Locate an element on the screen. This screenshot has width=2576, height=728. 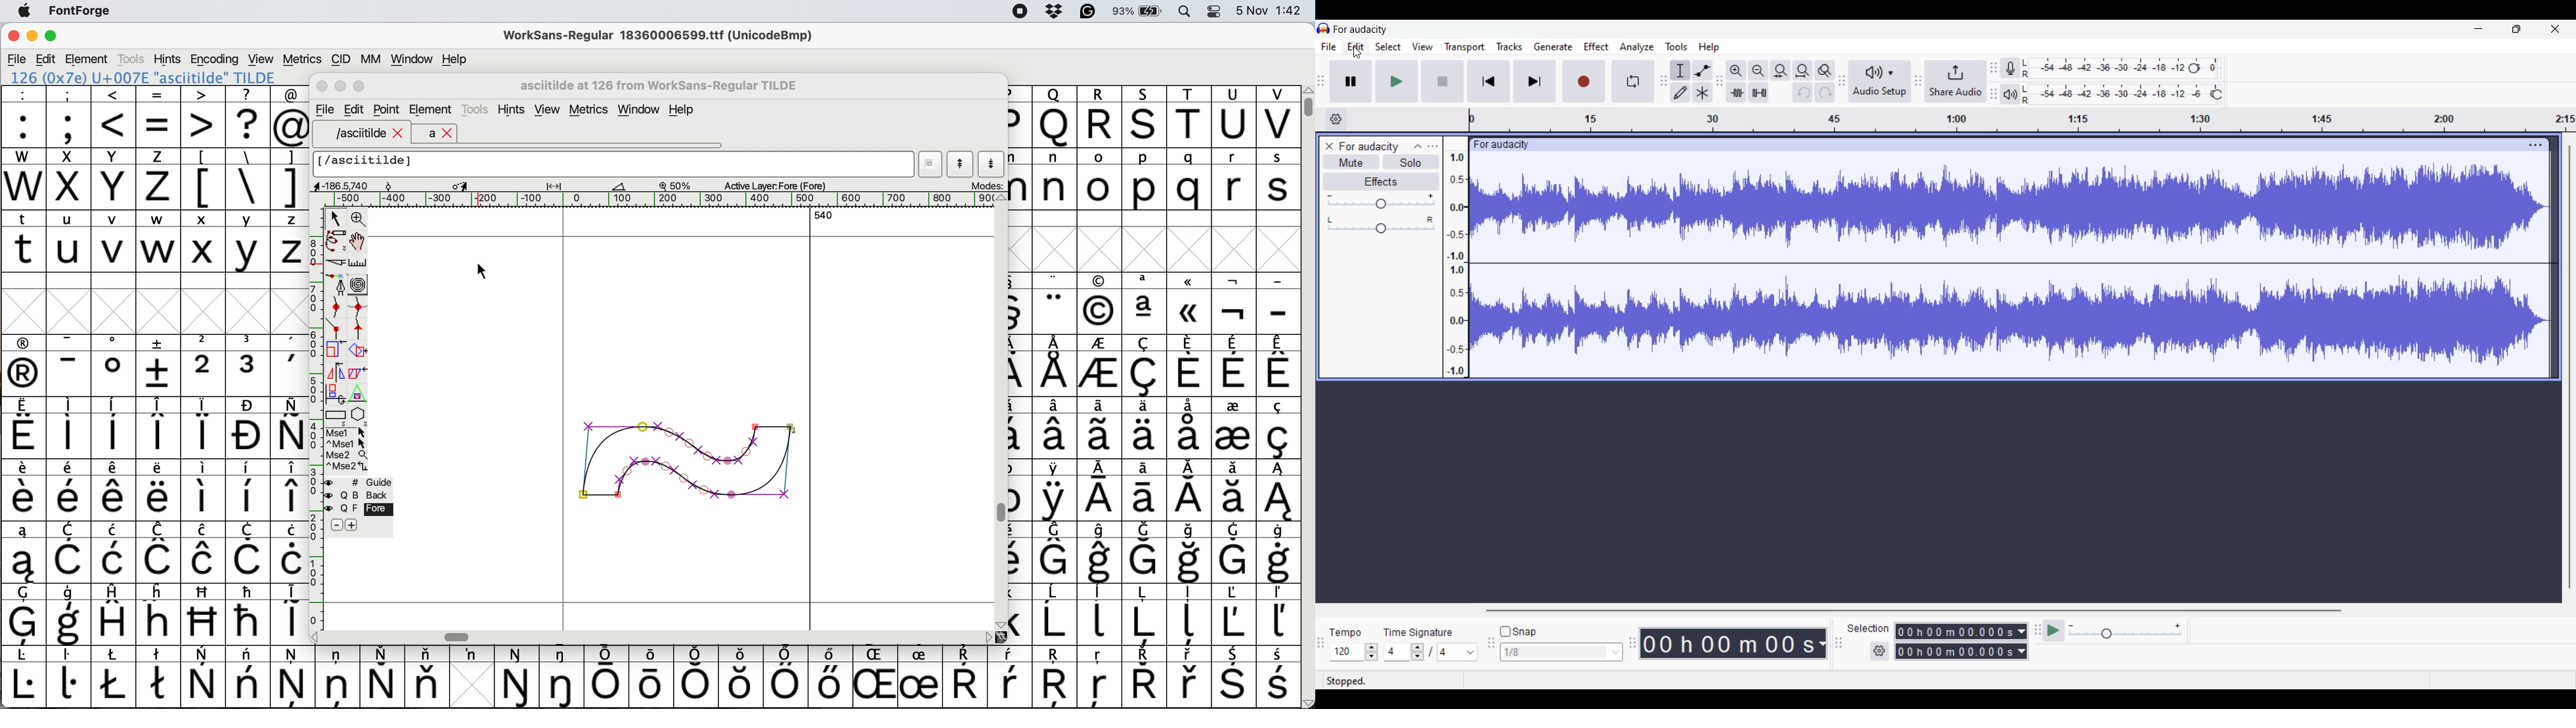
symbol is located at coordinates (72, 553).